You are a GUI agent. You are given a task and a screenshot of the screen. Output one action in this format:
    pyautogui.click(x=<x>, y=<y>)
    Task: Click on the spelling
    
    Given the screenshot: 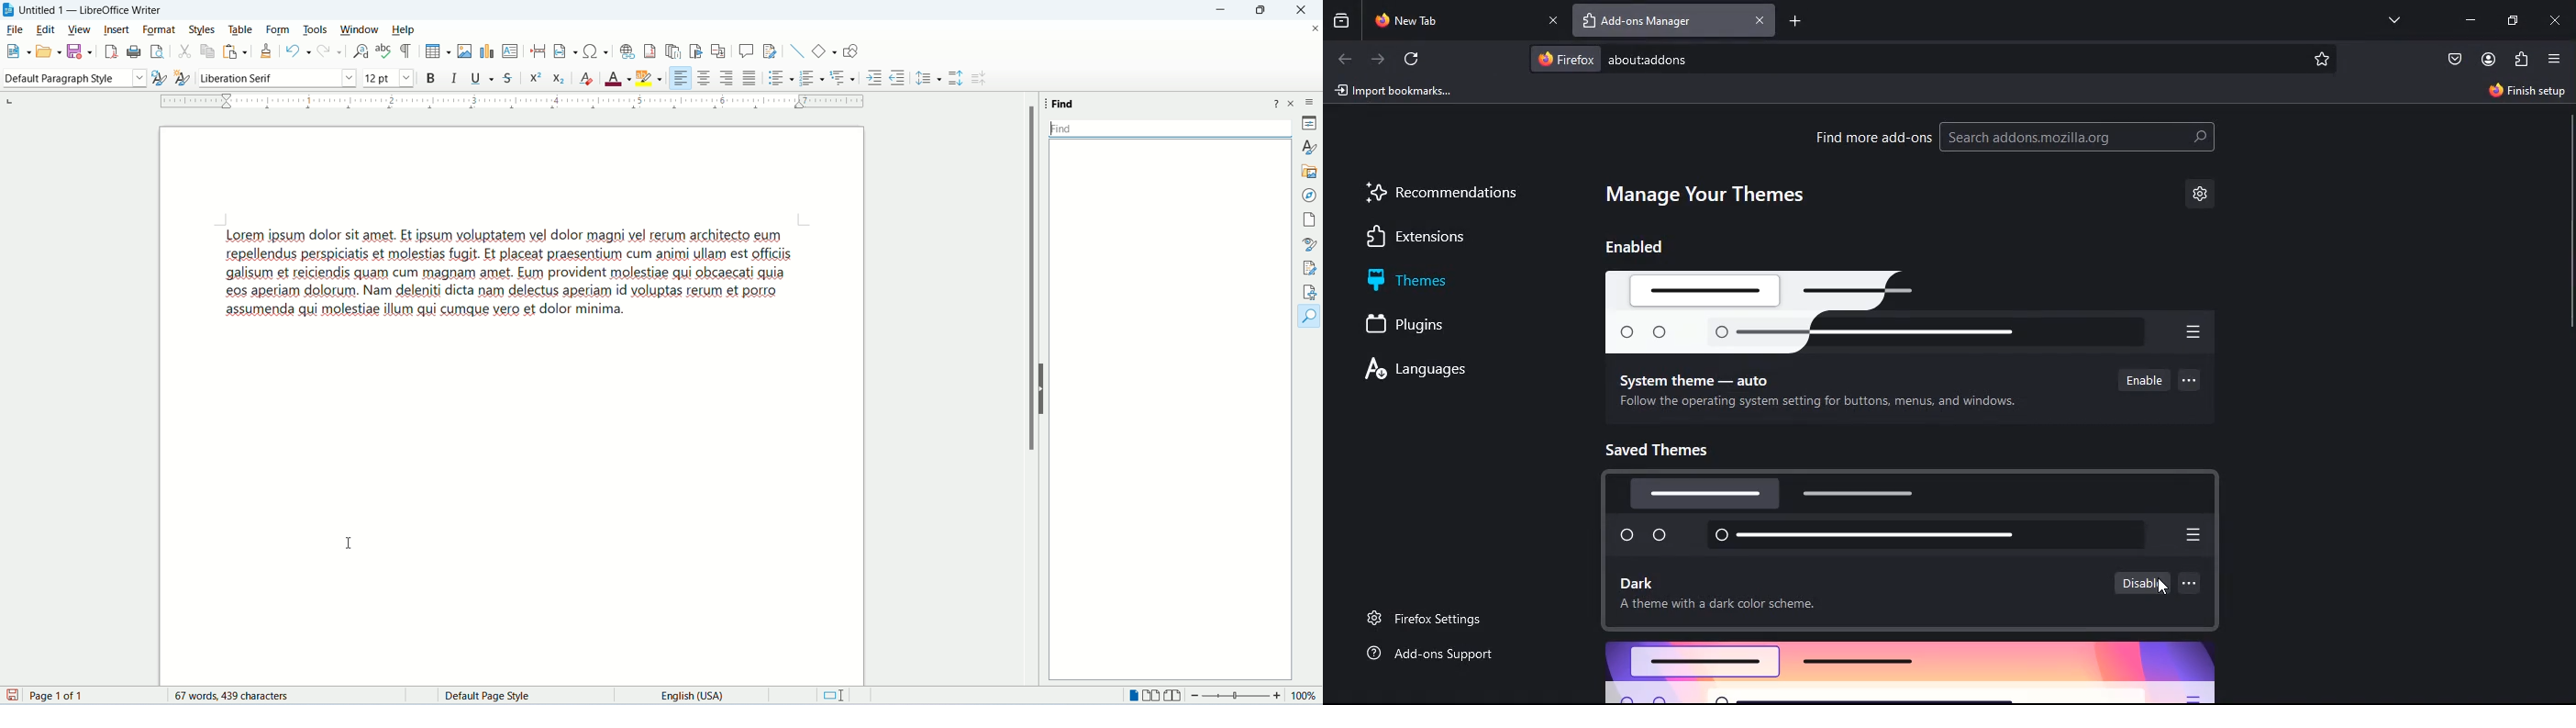 What is the action you would take?
    pyautogui.click(x=383, y=53)
    